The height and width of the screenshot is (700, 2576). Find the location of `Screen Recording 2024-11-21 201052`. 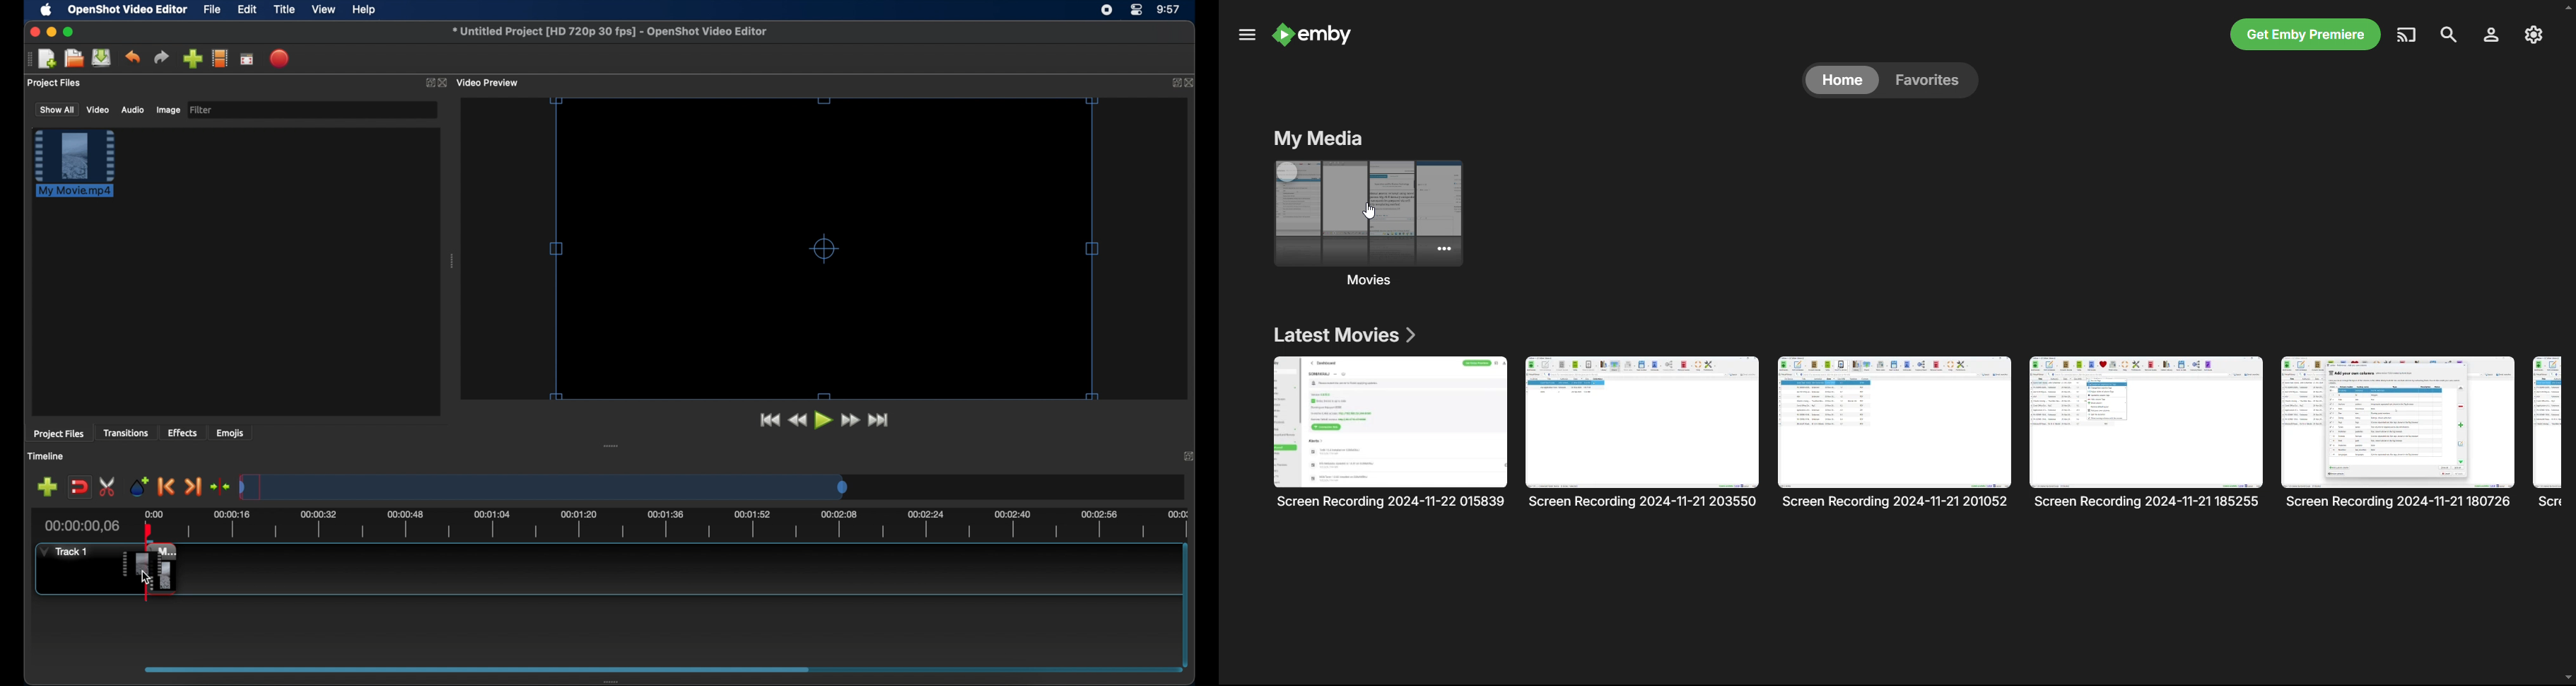

Screen Recording 2024-11-21 201052 is located at coordinates (1895, 433).